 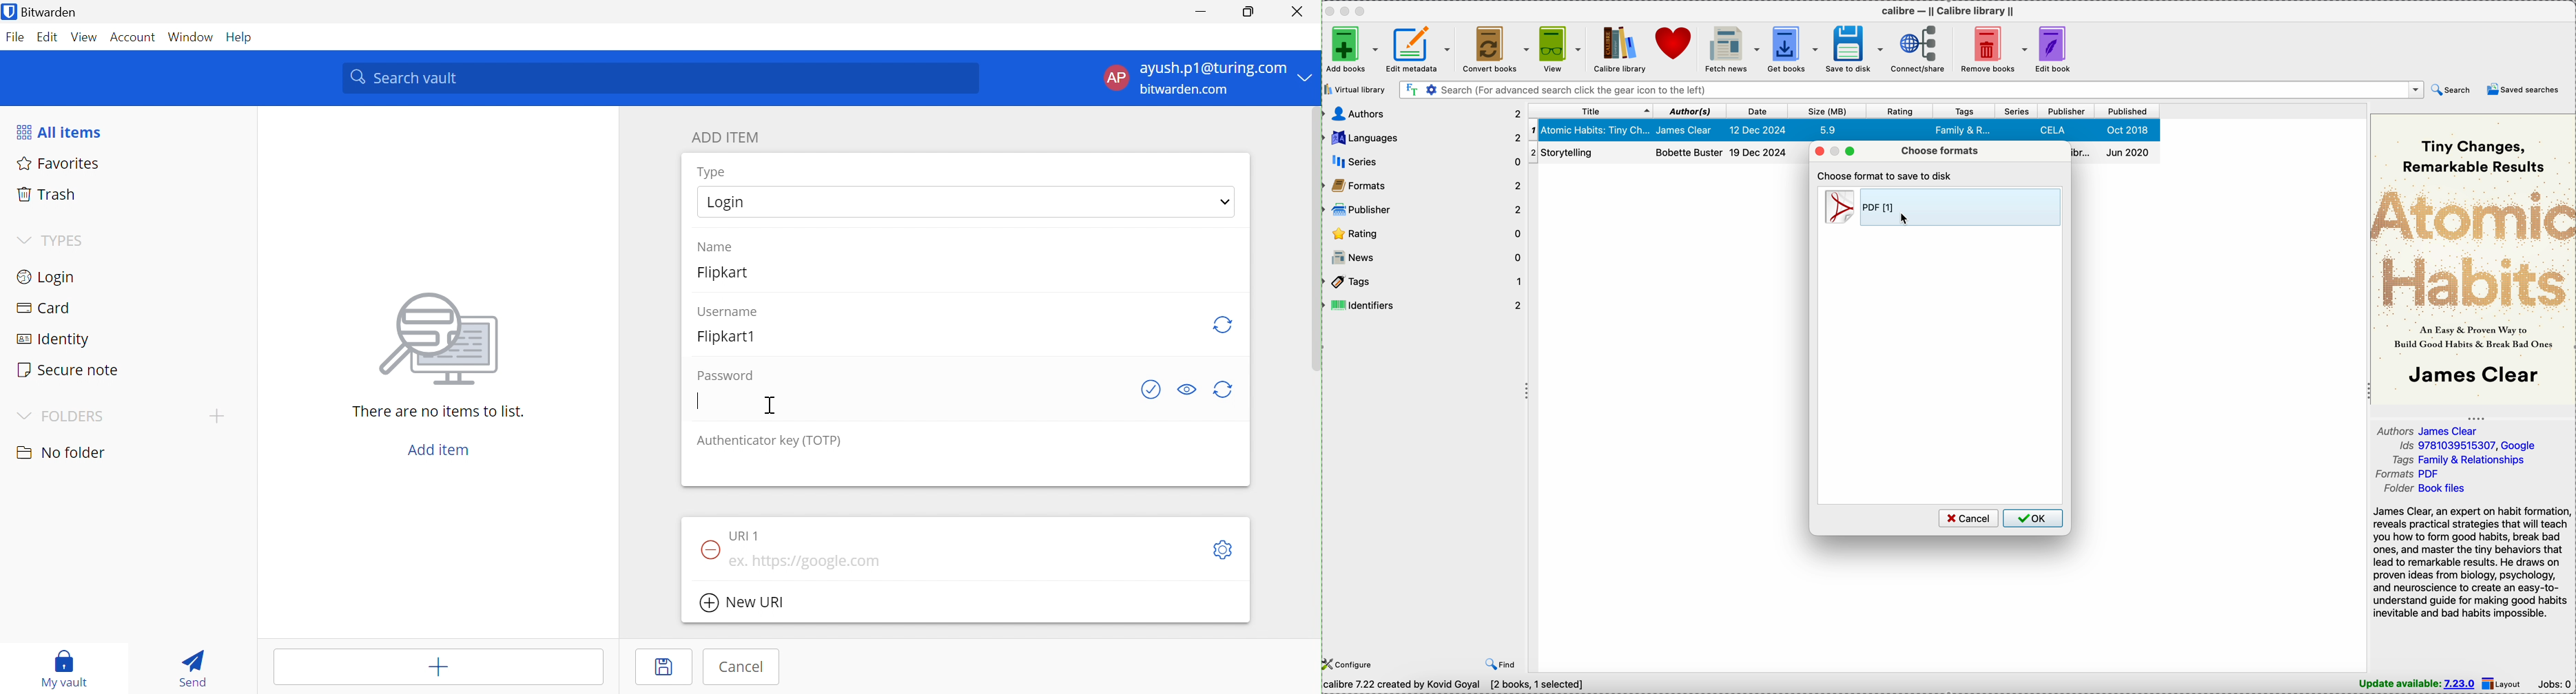 What do you see at coordinates (2450, 90) in the screenshot?
I see `search` at bounding box center [2450, 90].